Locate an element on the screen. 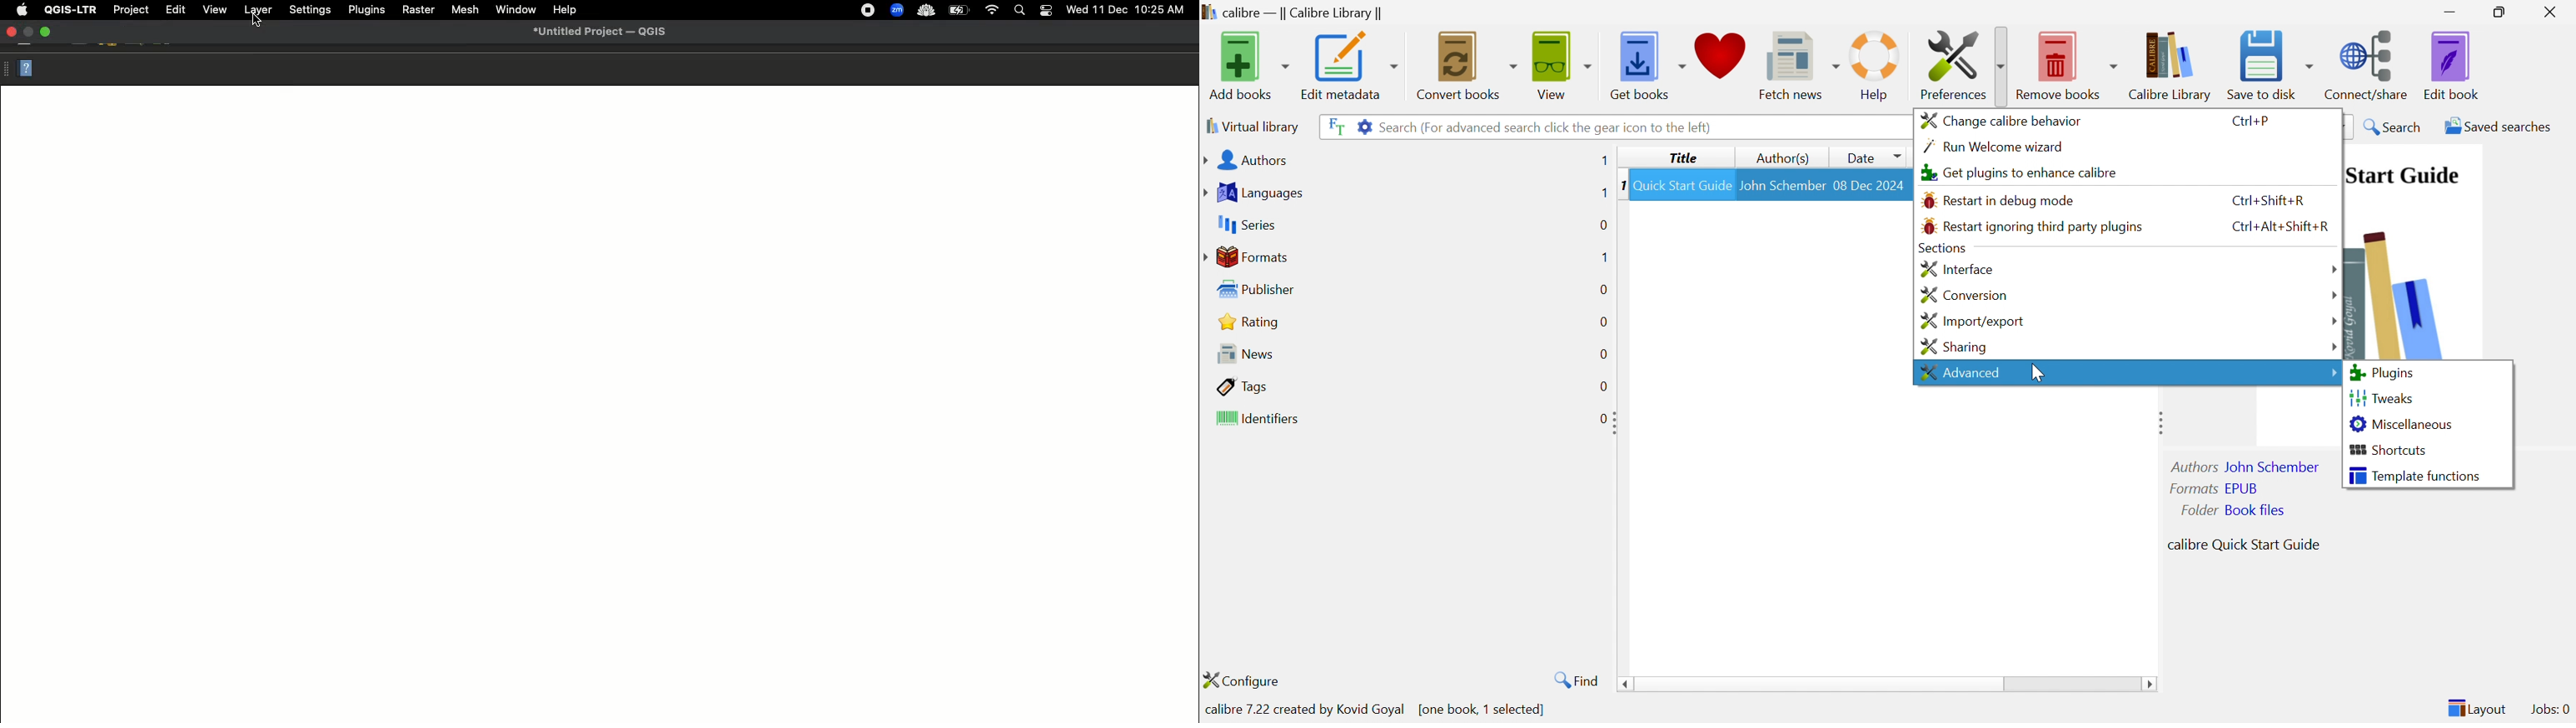 The height and width of the screenshot is (728, 2576). Ctrl+Shift+R is located at coordinates (2263, 200).